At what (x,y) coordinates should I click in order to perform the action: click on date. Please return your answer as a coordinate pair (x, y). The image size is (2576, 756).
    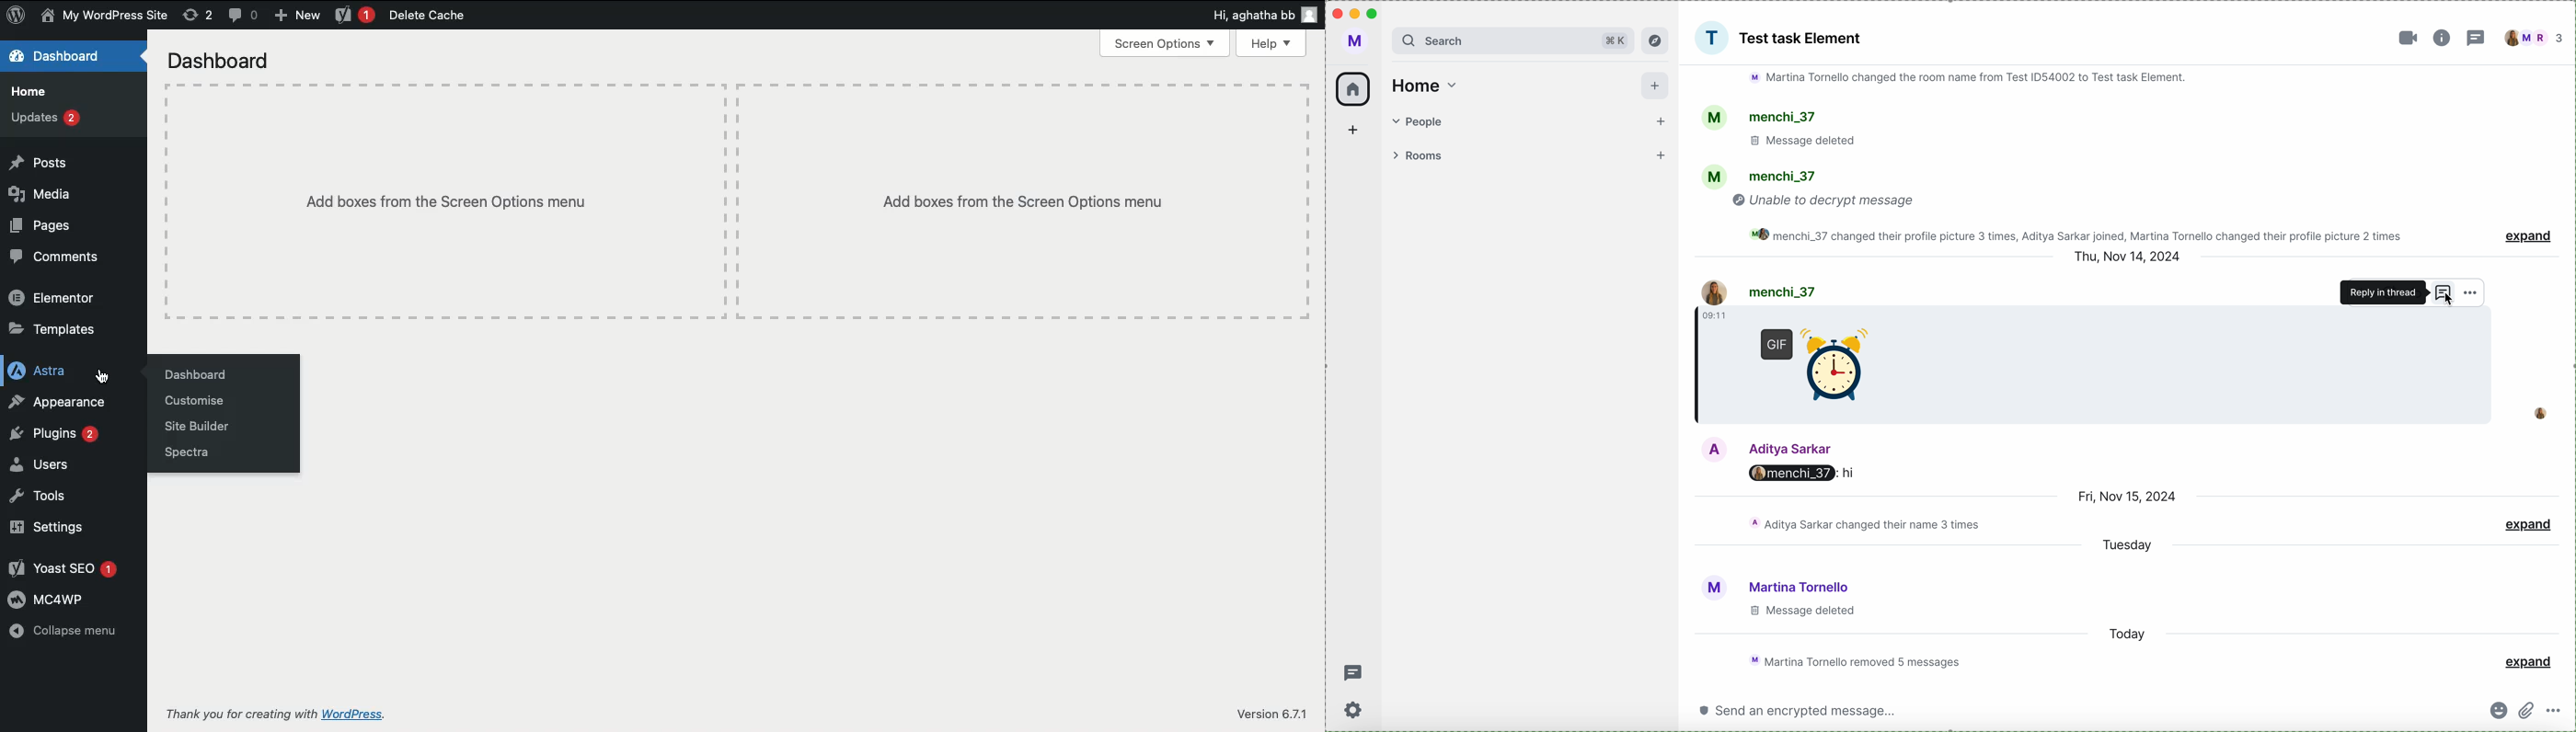
    Looking at the image, I should click on (2130, 256).